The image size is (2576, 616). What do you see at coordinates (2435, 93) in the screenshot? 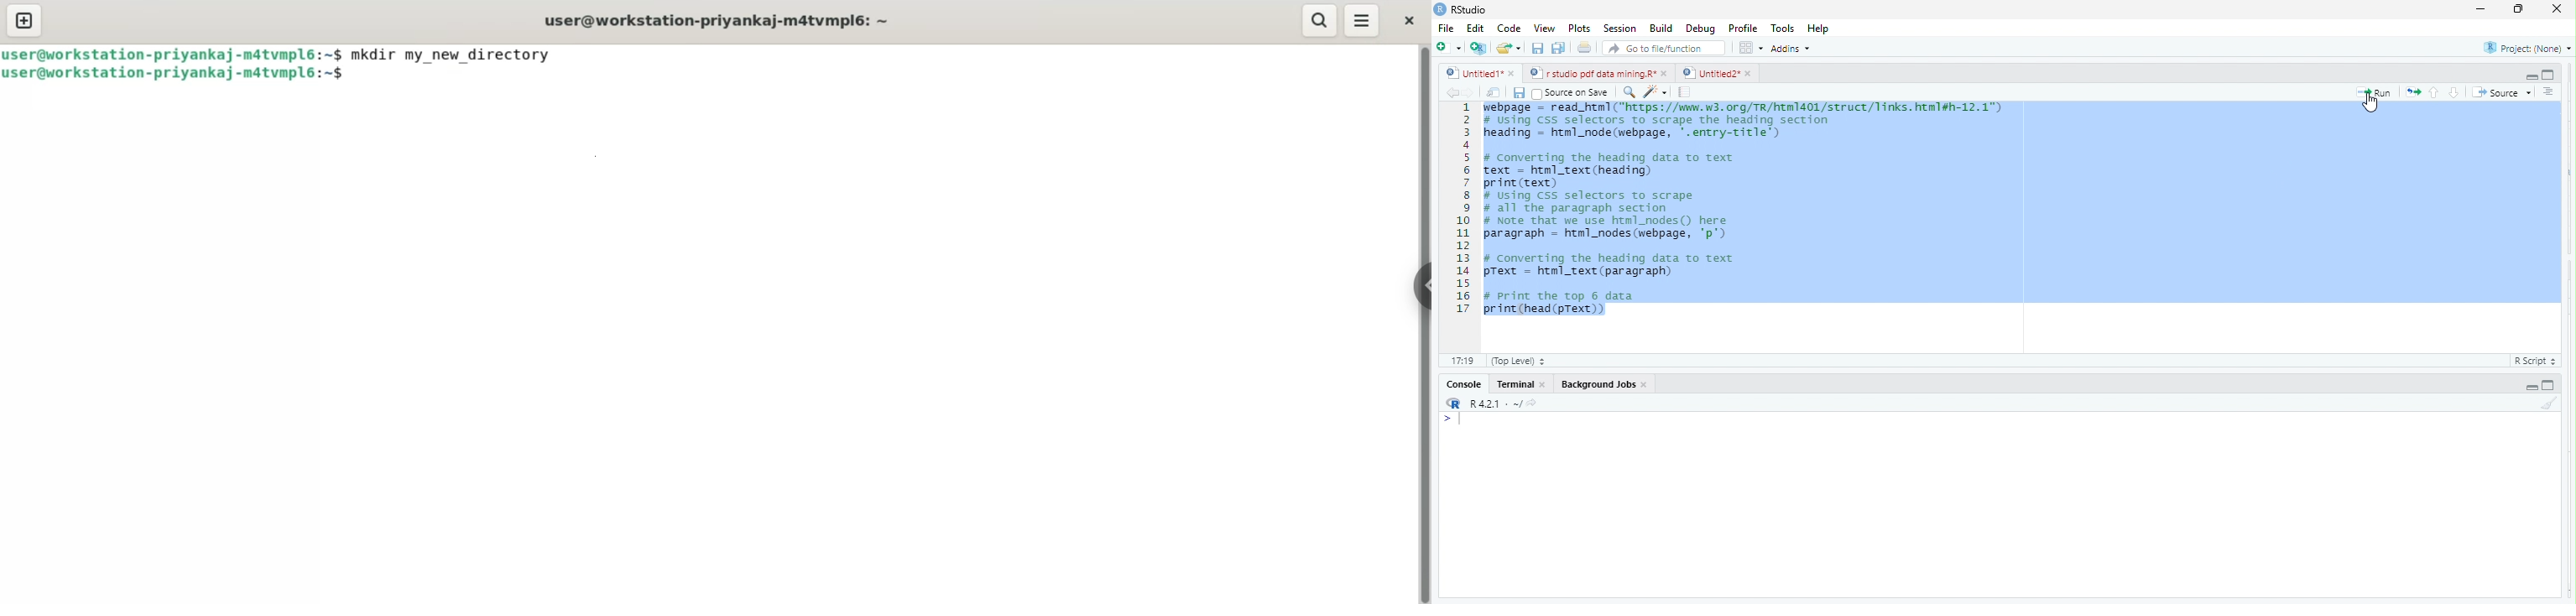
I see `go to previous section/chunk` at bounding box center [2435, 93].